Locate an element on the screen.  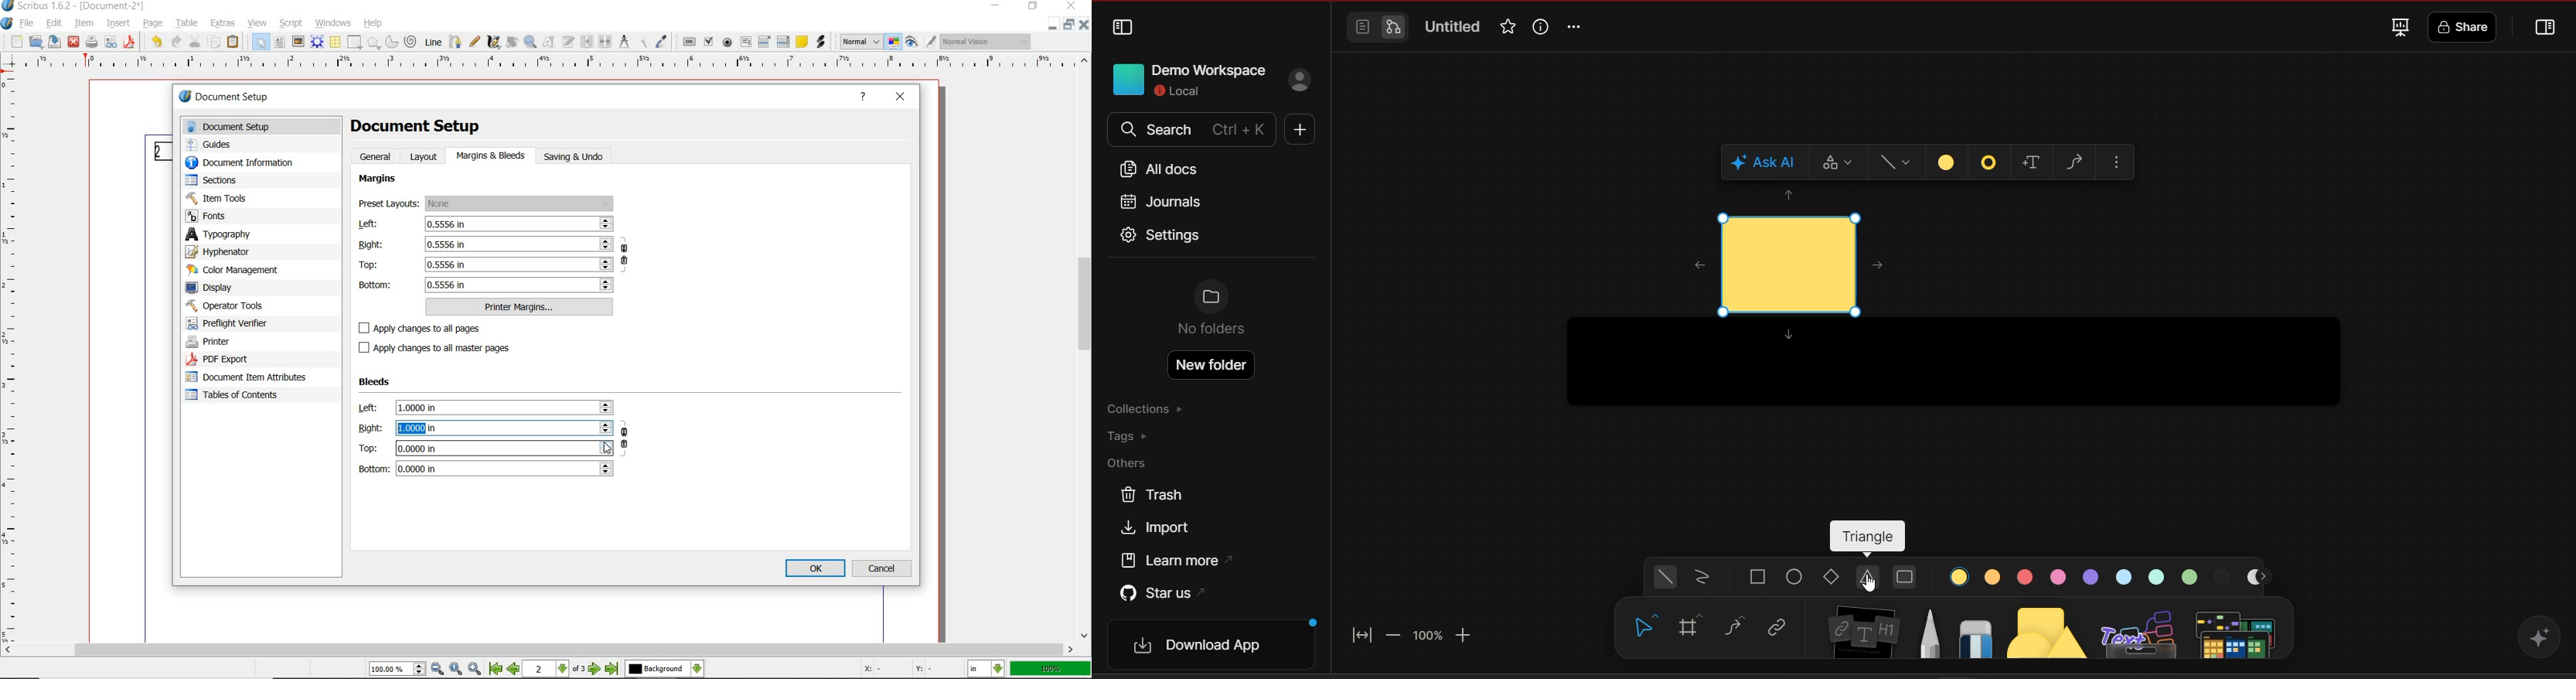
move right is located at coordinates (1879, 266).